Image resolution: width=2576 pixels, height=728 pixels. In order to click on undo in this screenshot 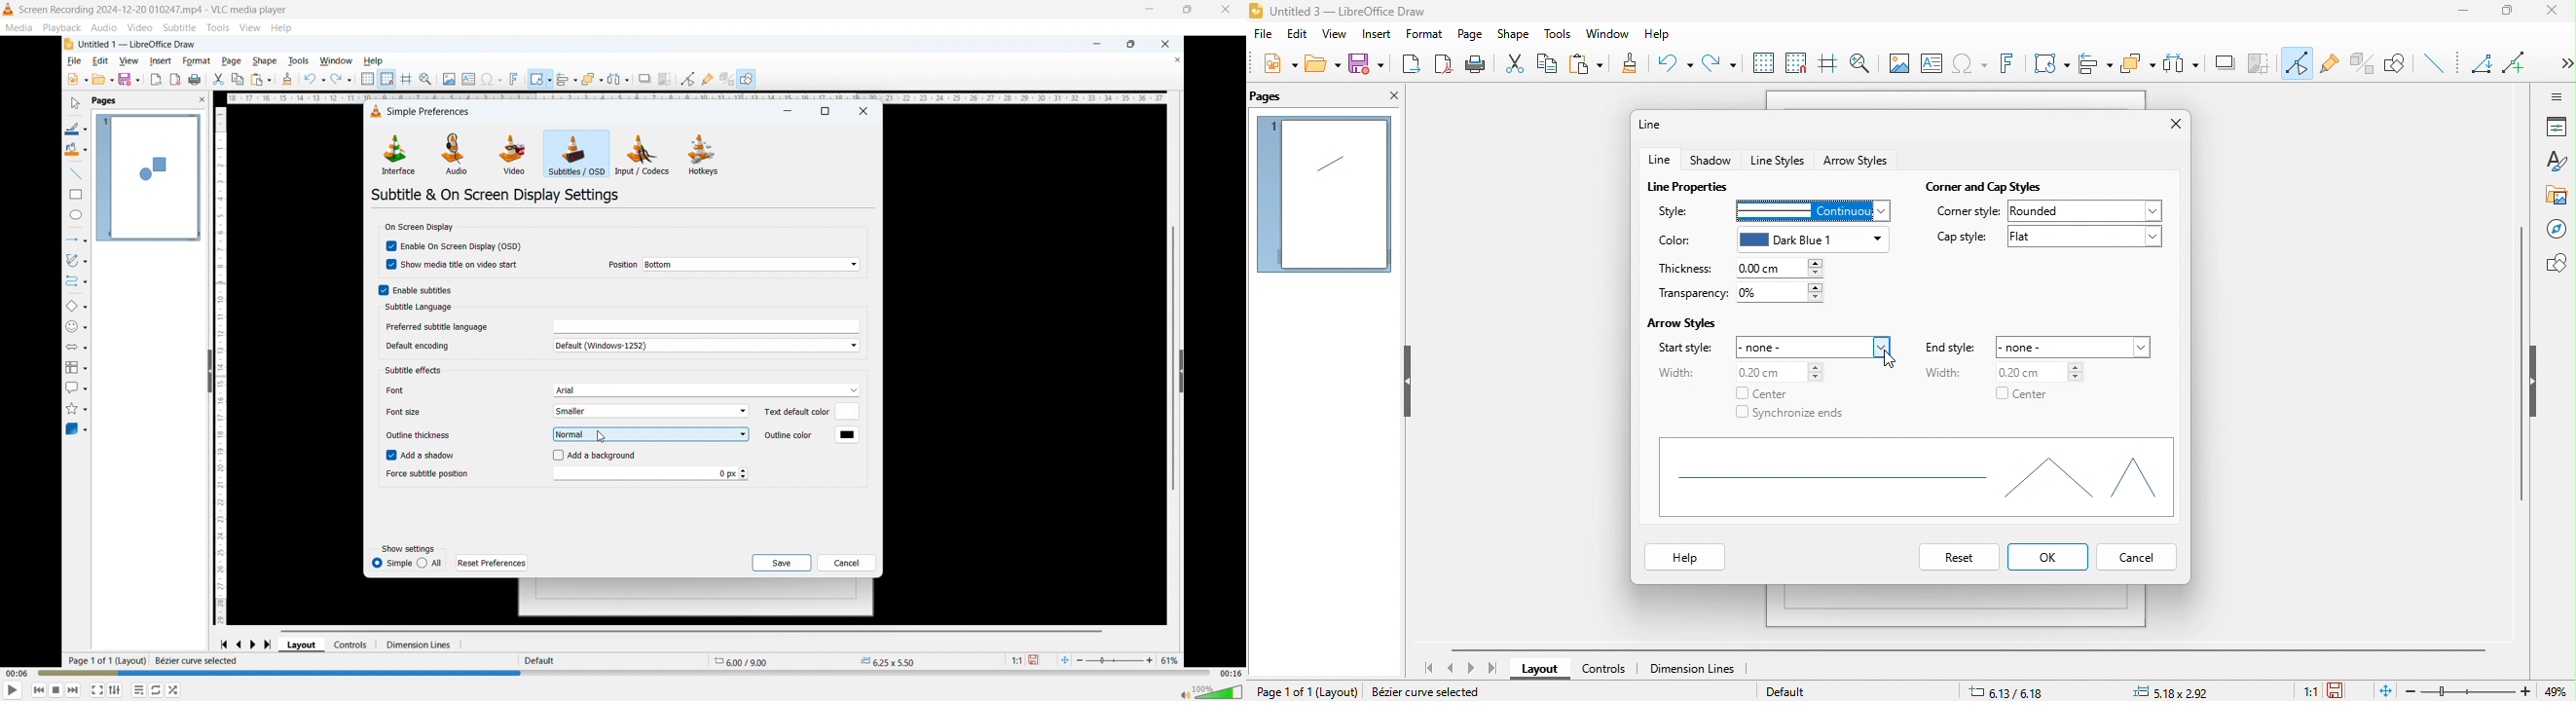, I will do `click(1675, 65)`.